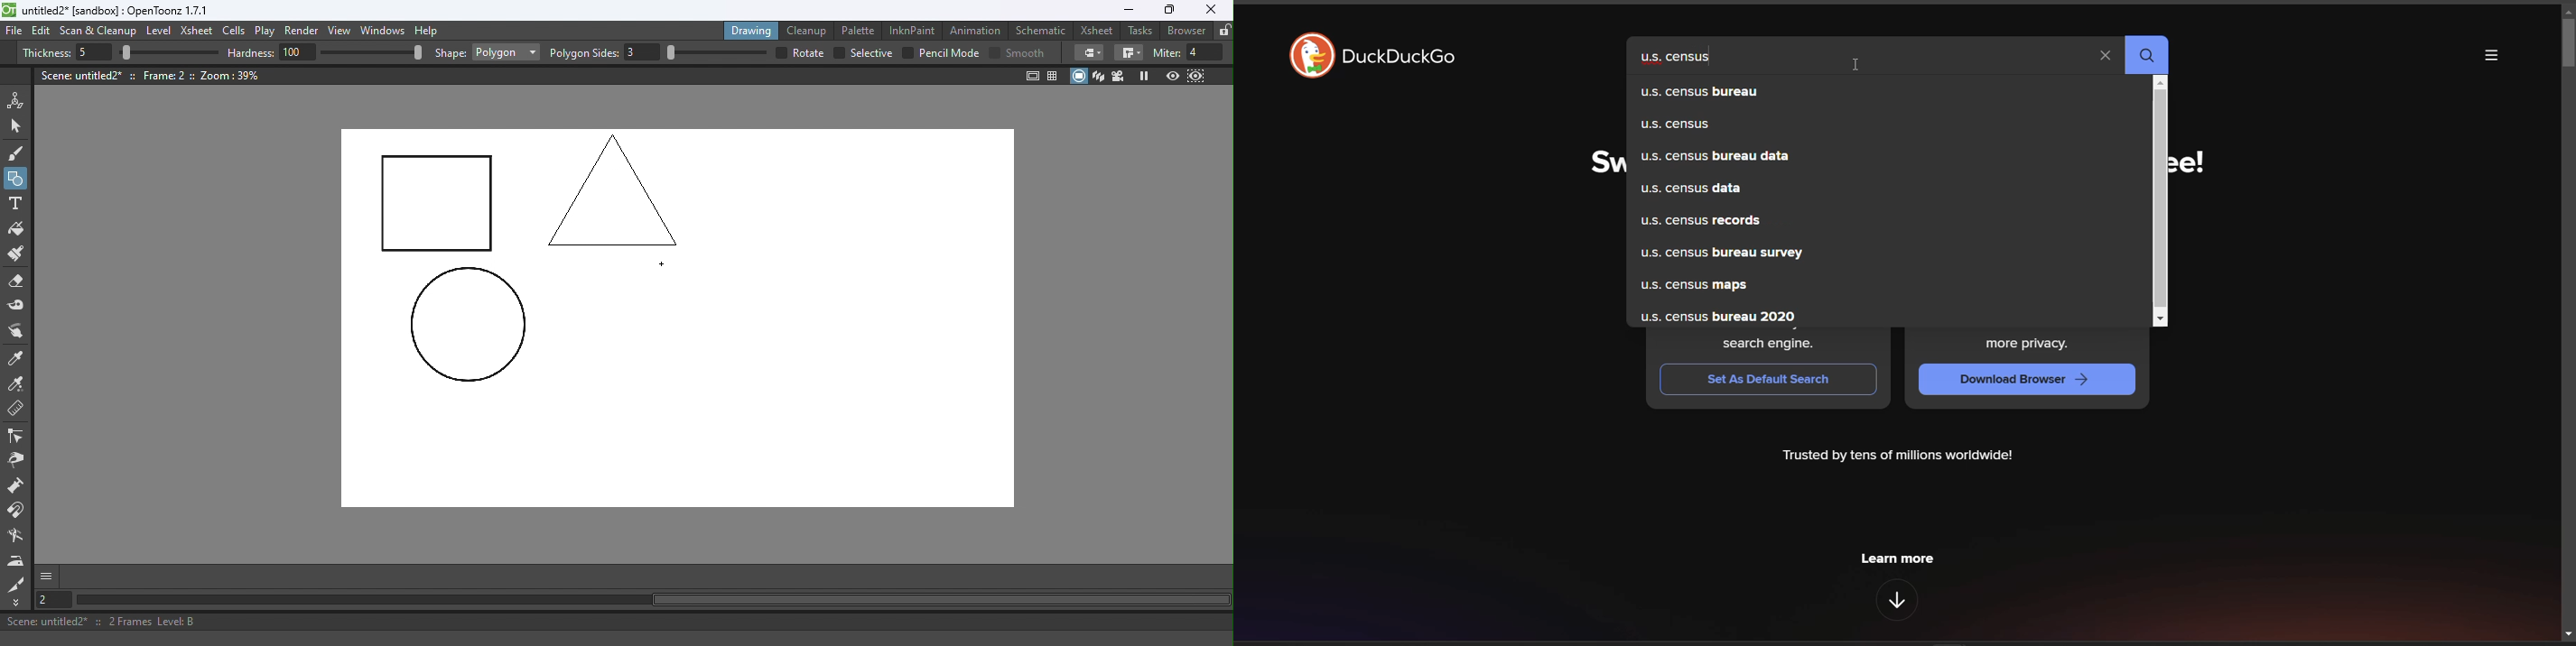 The image size is (2576, 672). Describe the element at coordinates (17, 511) in the screenshot. I see `Magnet tool` at that location.